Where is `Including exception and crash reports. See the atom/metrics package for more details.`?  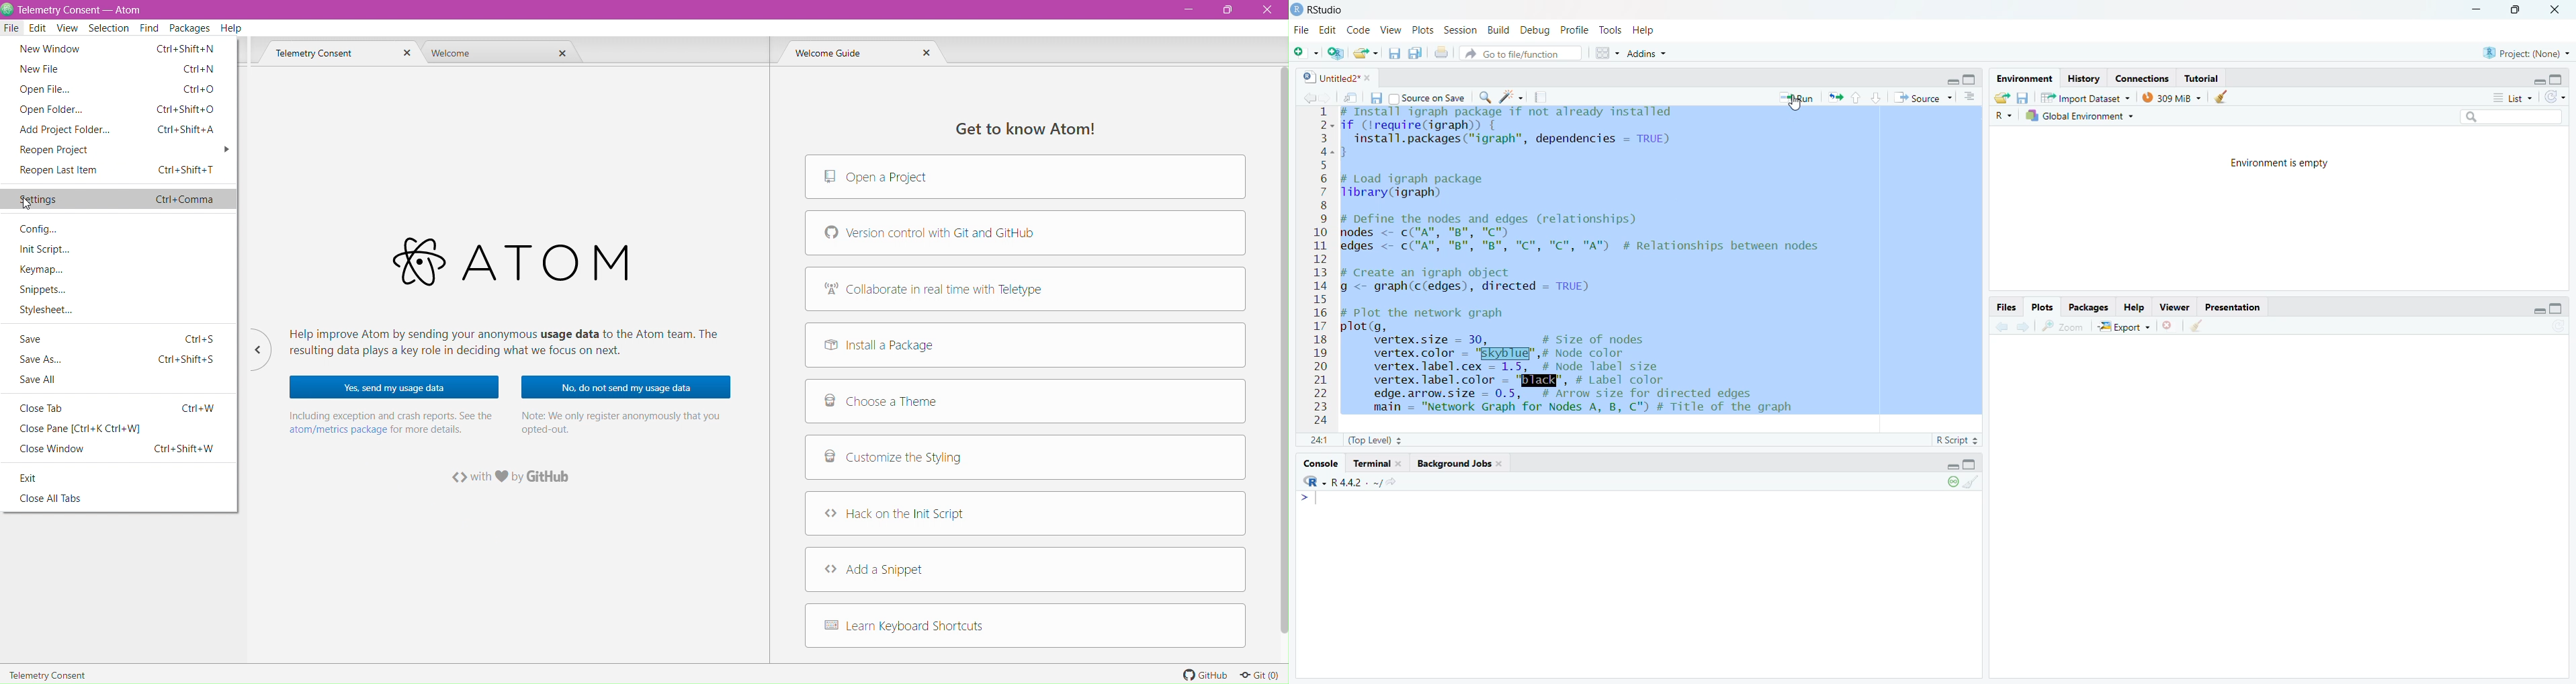
Including exception and crash reports. See the atom/metrics package for more details. is located at coordinates (390, 422).